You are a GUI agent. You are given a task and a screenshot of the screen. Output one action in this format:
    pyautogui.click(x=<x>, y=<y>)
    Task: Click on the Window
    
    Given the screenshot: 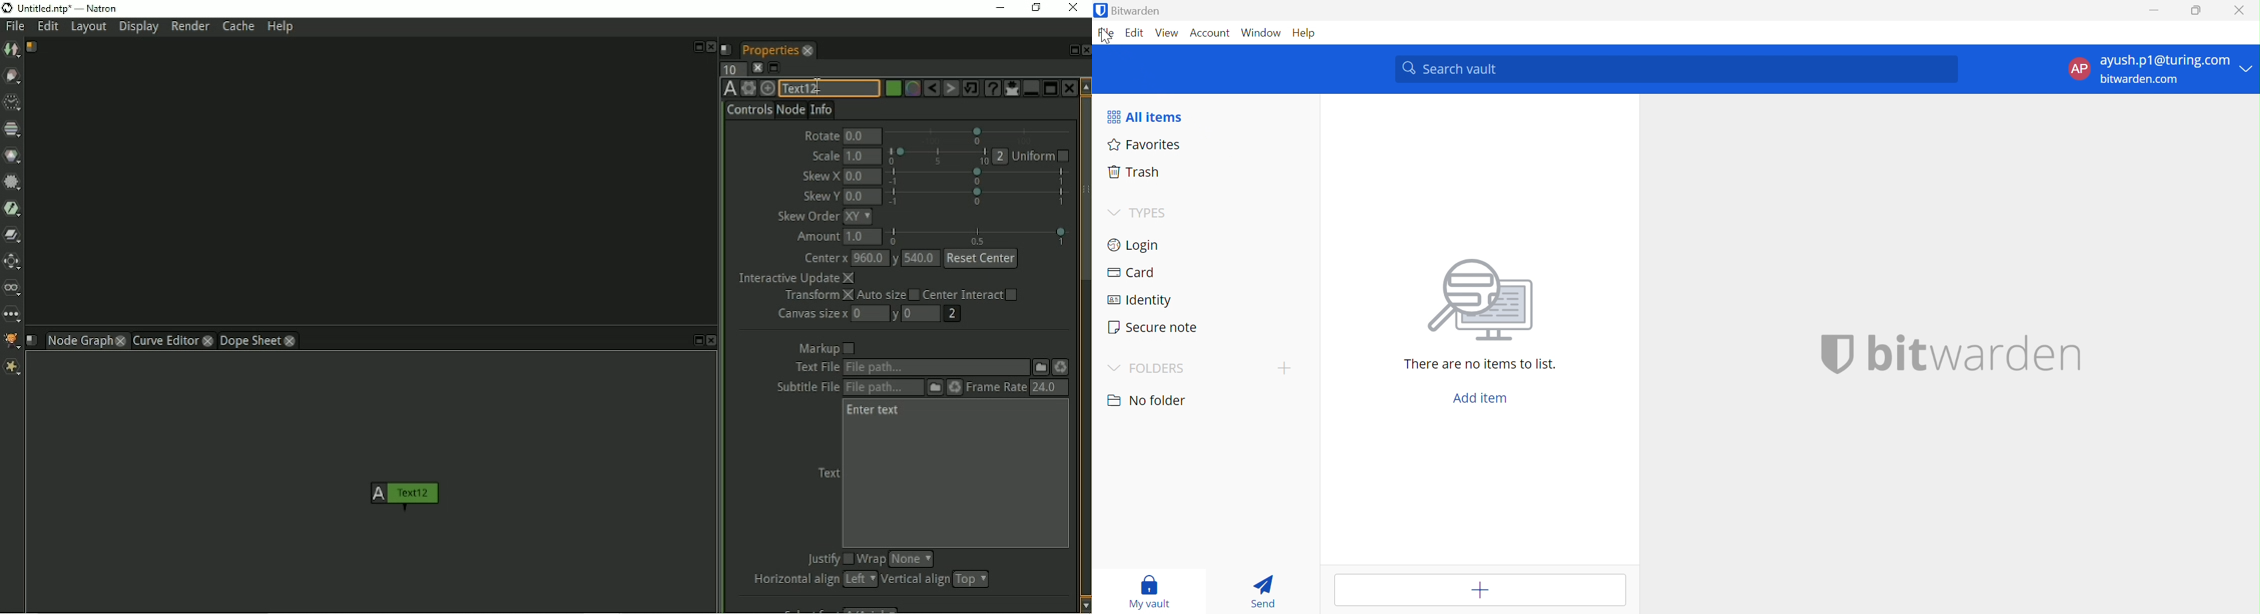 What is the action you would take?
    pyautogui.click(x=1262, y=32)
    